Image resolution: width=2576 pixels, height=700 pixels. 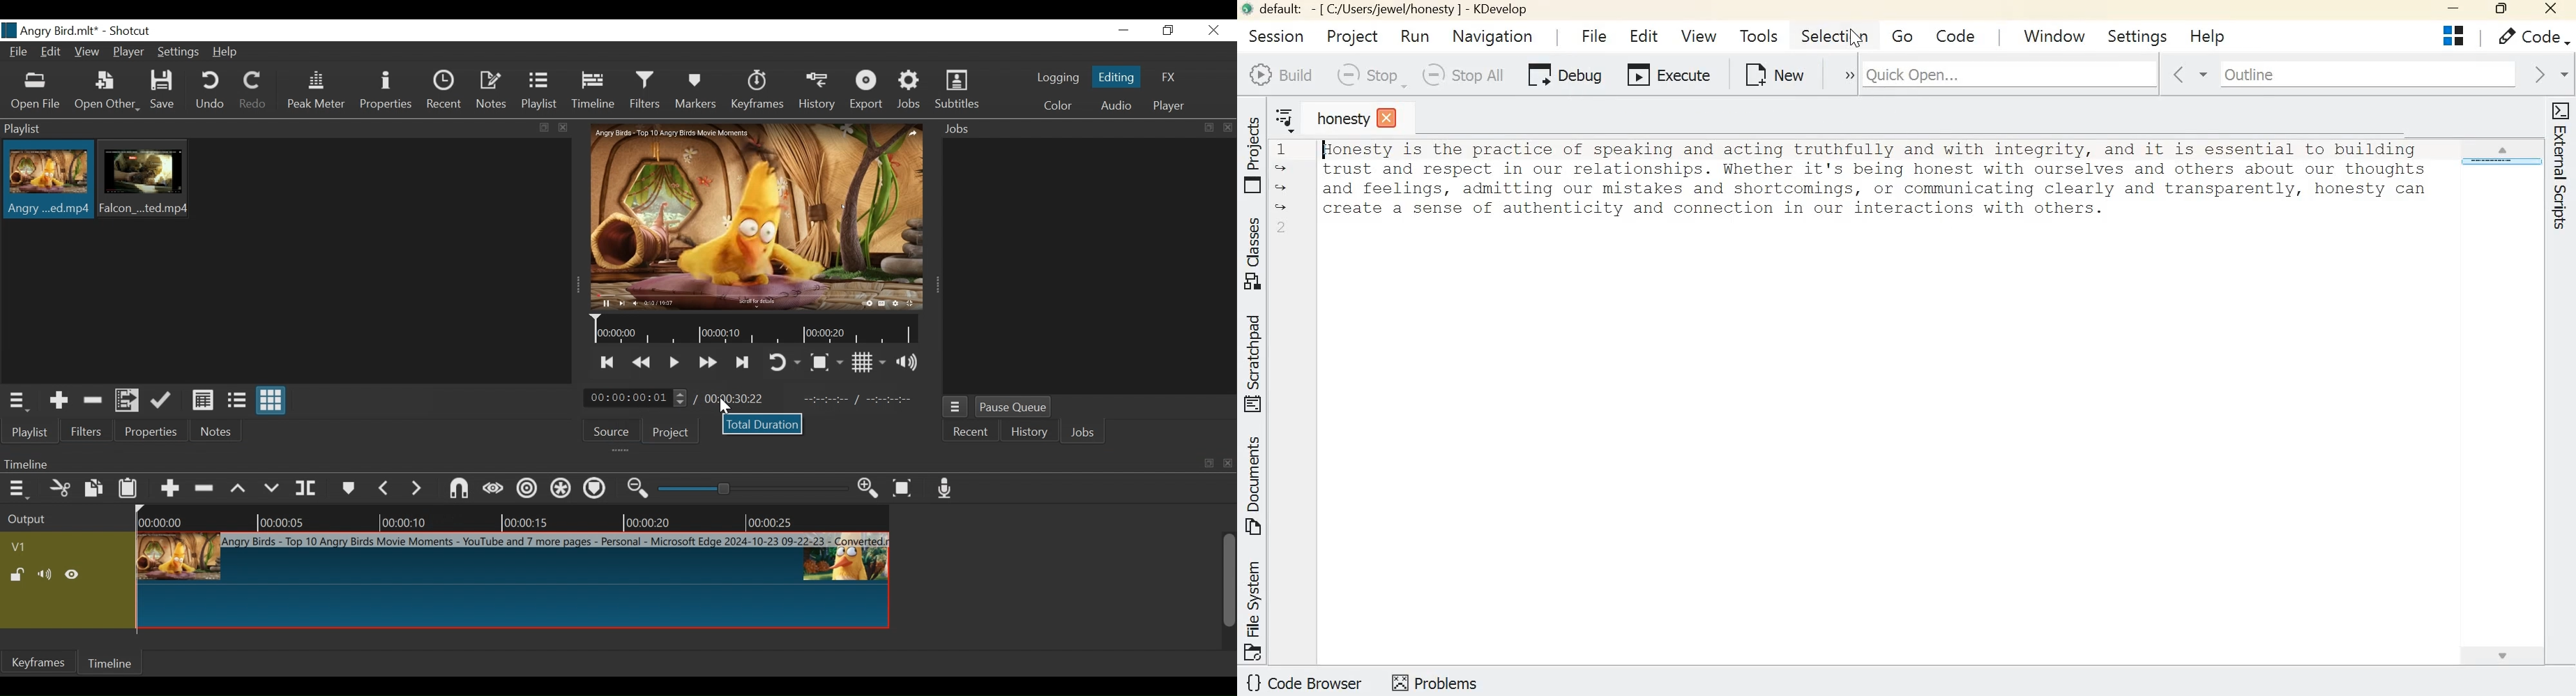 What do you see at coordinates (202, 400) in the screenshot?
I see `View as Detail` at bounding box center [202, 400].